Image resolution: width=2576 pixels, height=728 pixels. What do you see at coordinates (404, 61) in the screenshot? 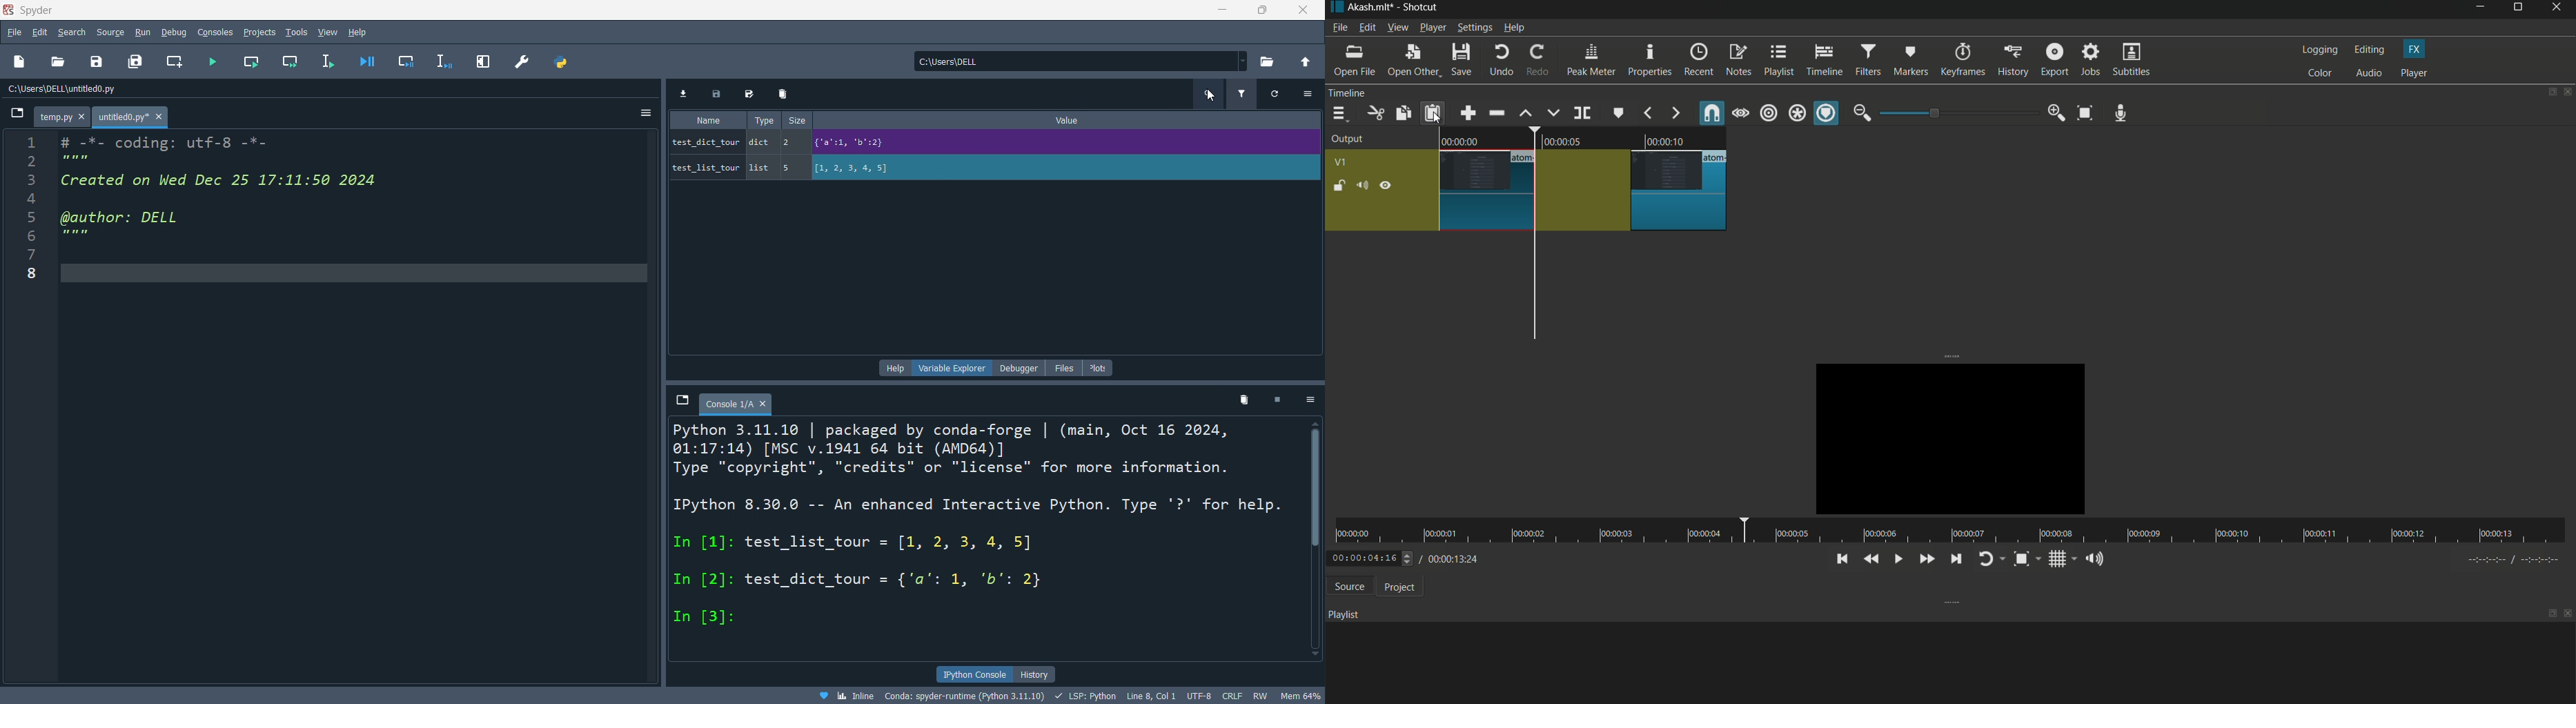
I see `debug cell` at bounding box center [404, 61].